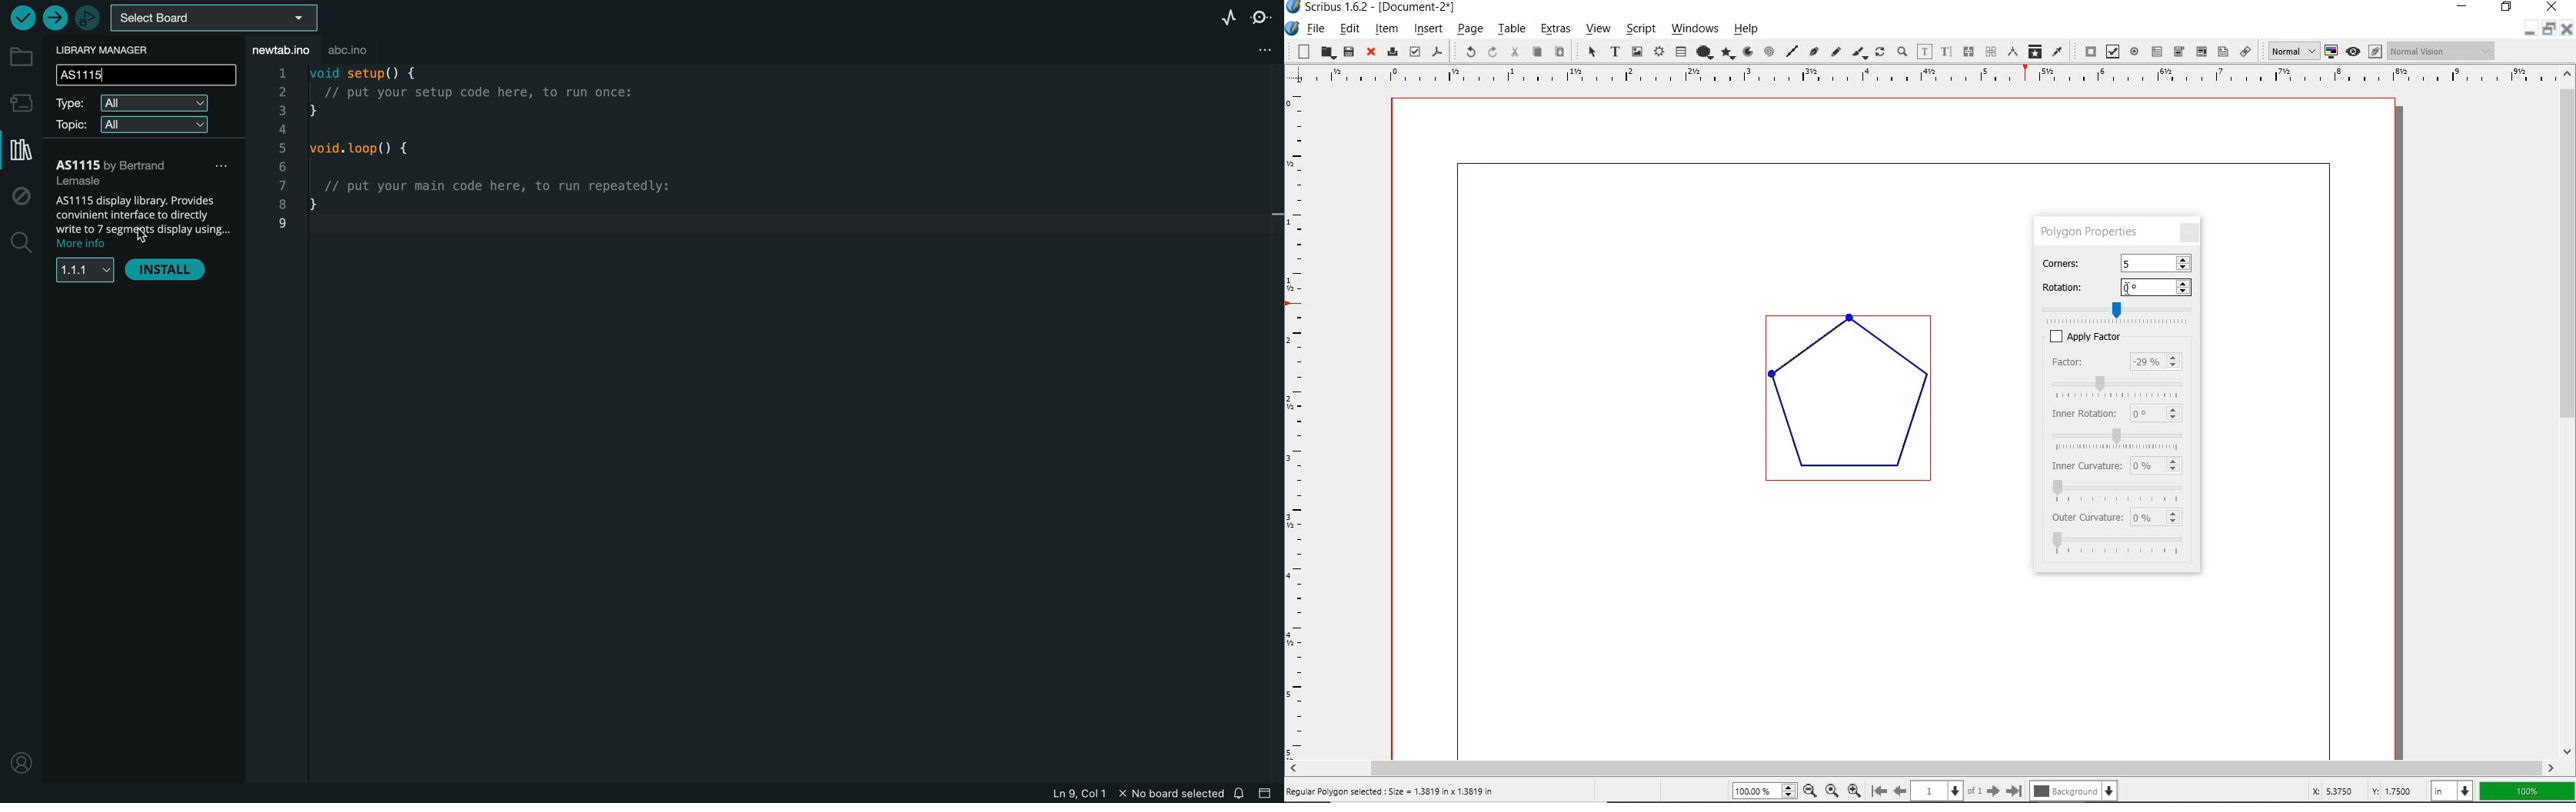 Image resolution: width=2576 pixels, height=812 pixels. What do you see at coordinates (2050, 336) in the screenshot?
I see `checkbox` at bounding box center [2050, 336].